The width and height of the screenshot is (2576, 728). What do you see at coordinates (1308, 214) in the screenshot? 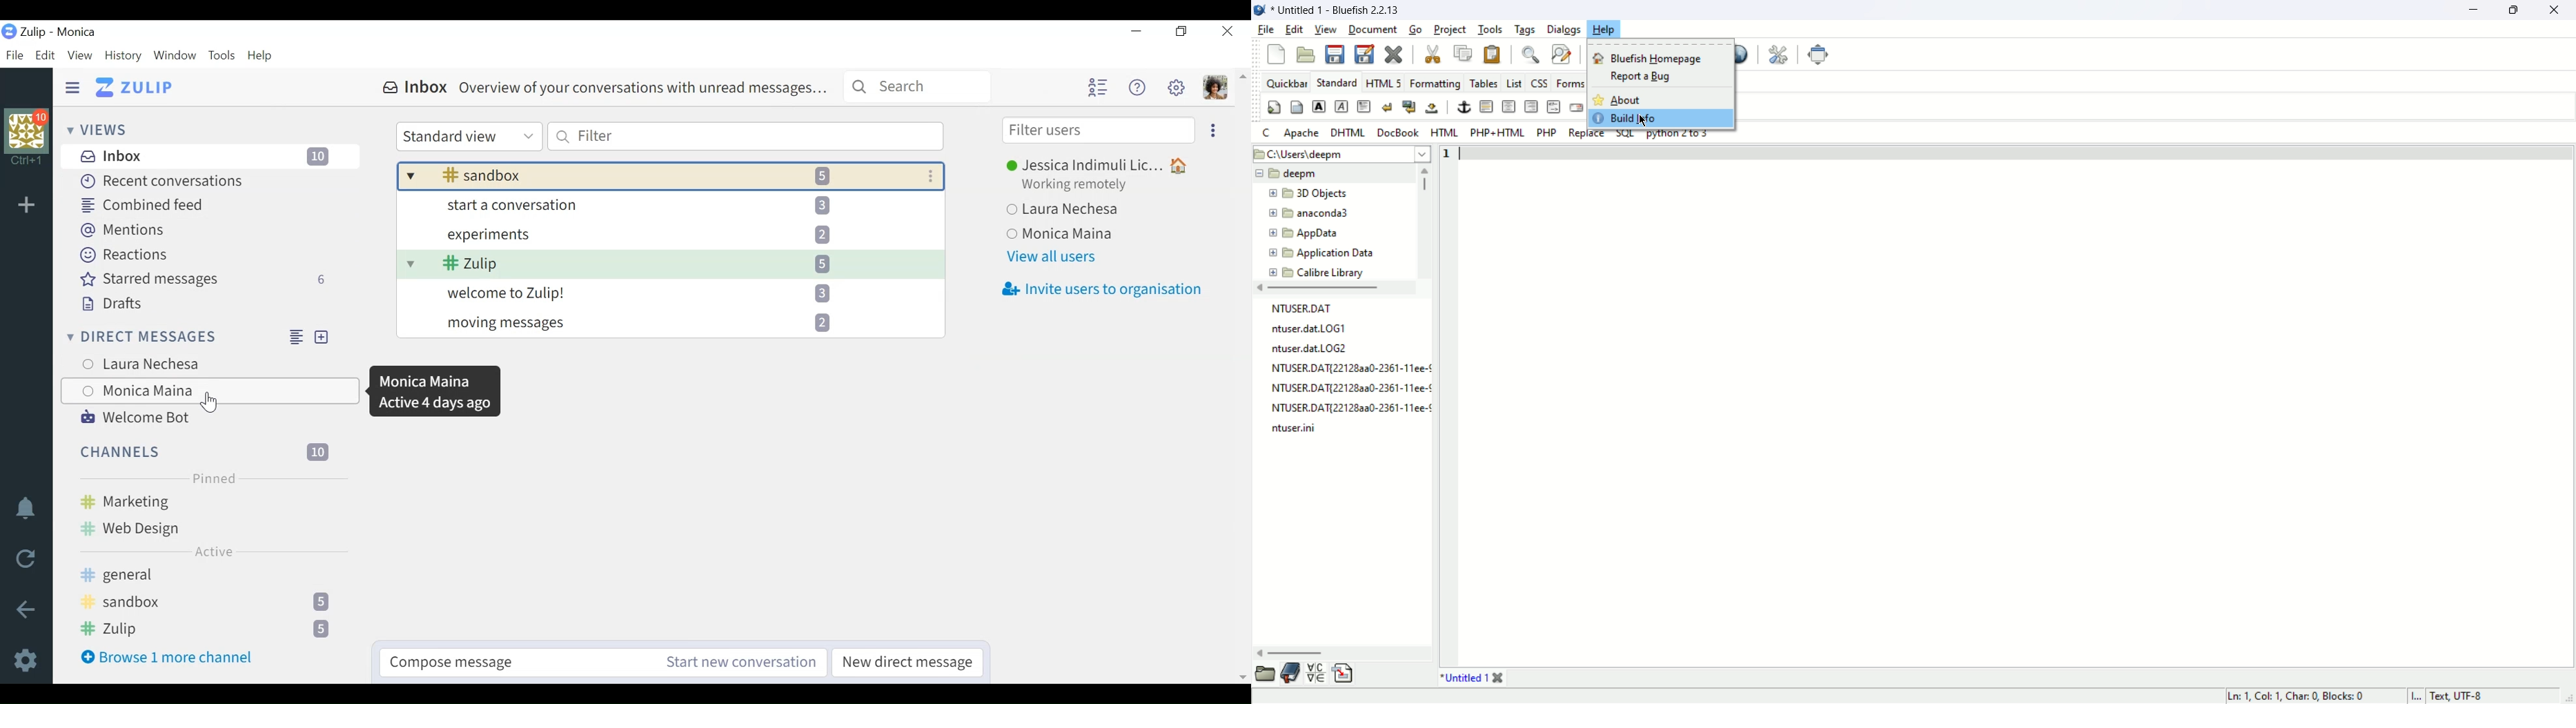
I see `folder name` at bounding box center [1308, 214].